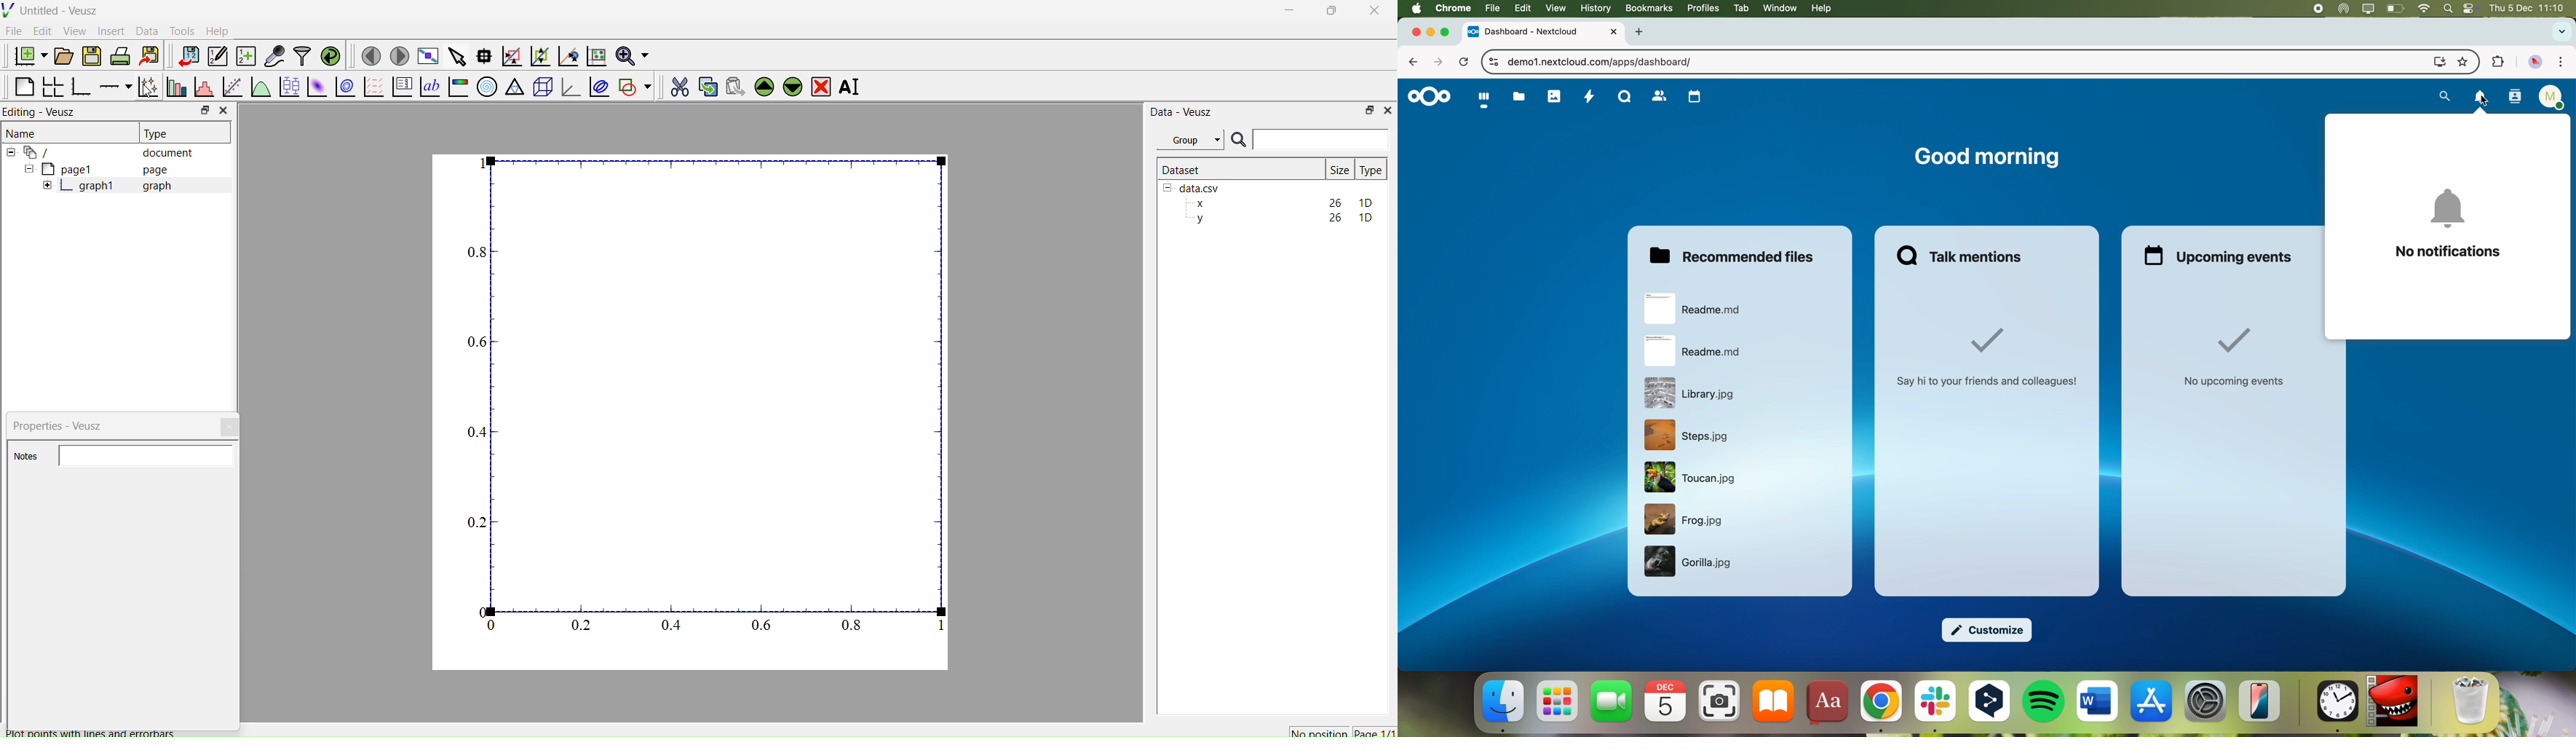  I want to click on photos, so click(1555, 96).